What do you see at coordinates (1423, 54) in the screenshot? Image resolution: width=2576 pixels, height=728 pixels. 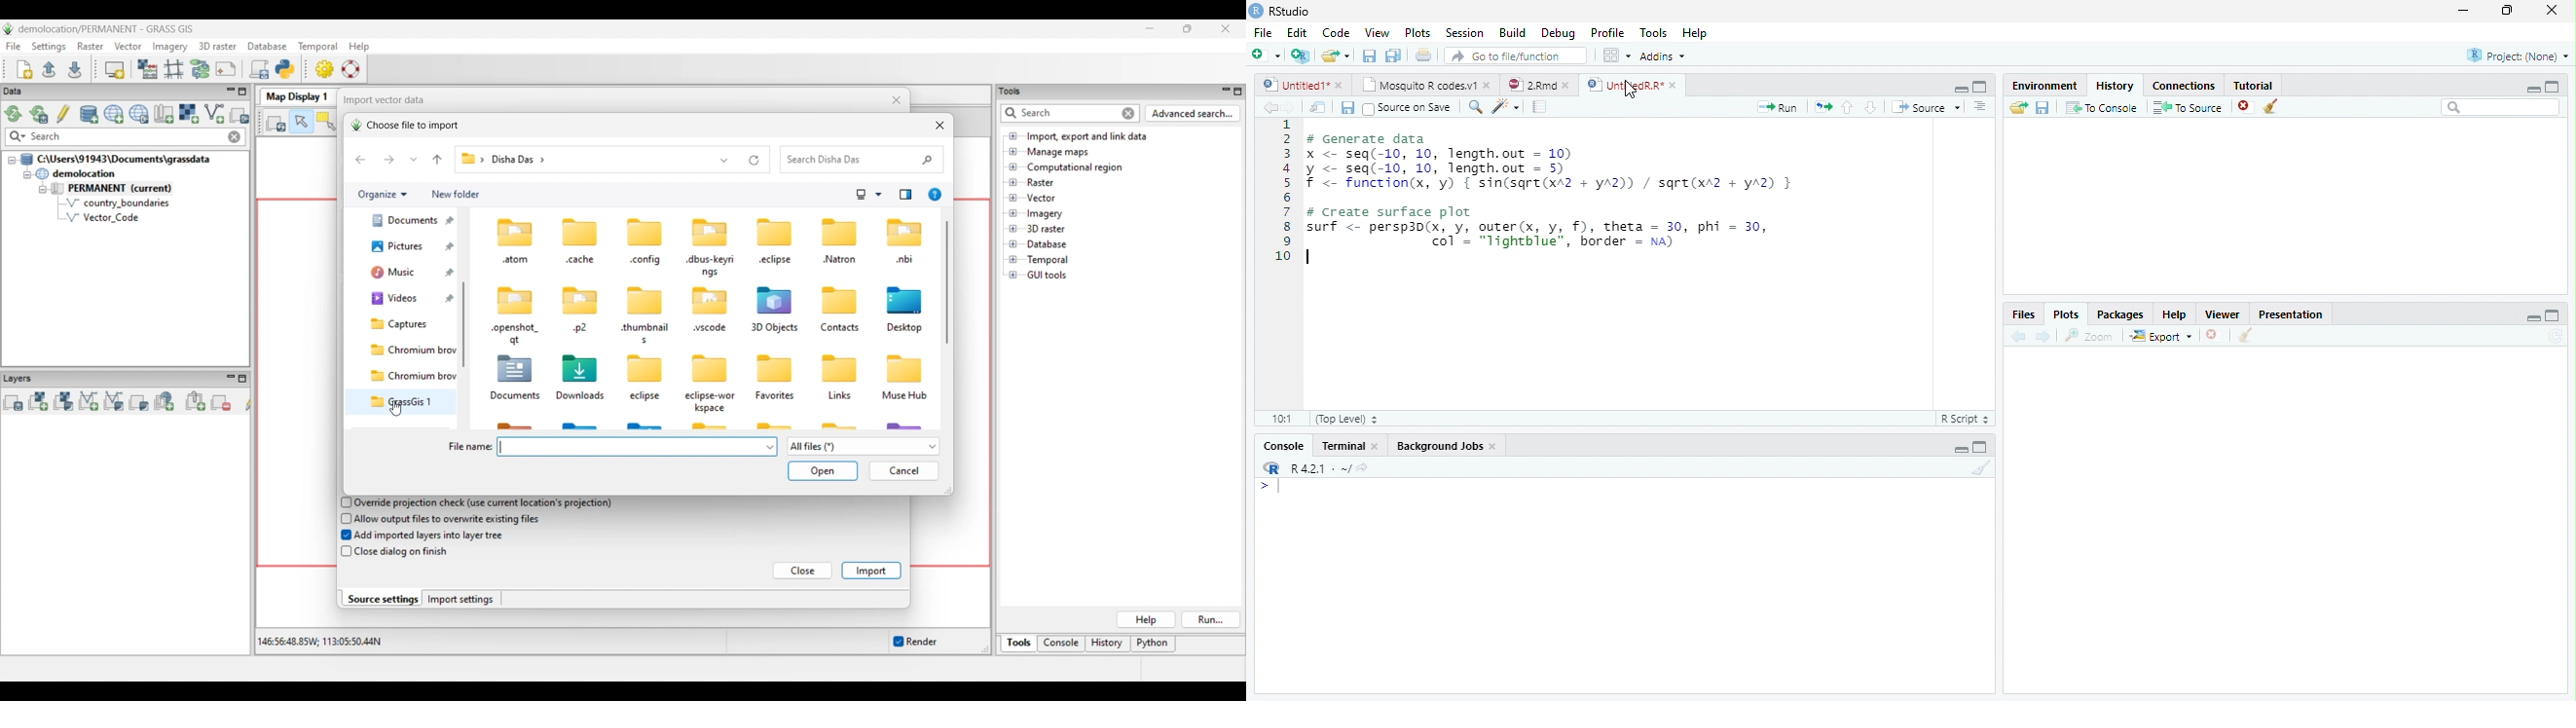 I see `Print the current file` at bounding box center [1423, 54].